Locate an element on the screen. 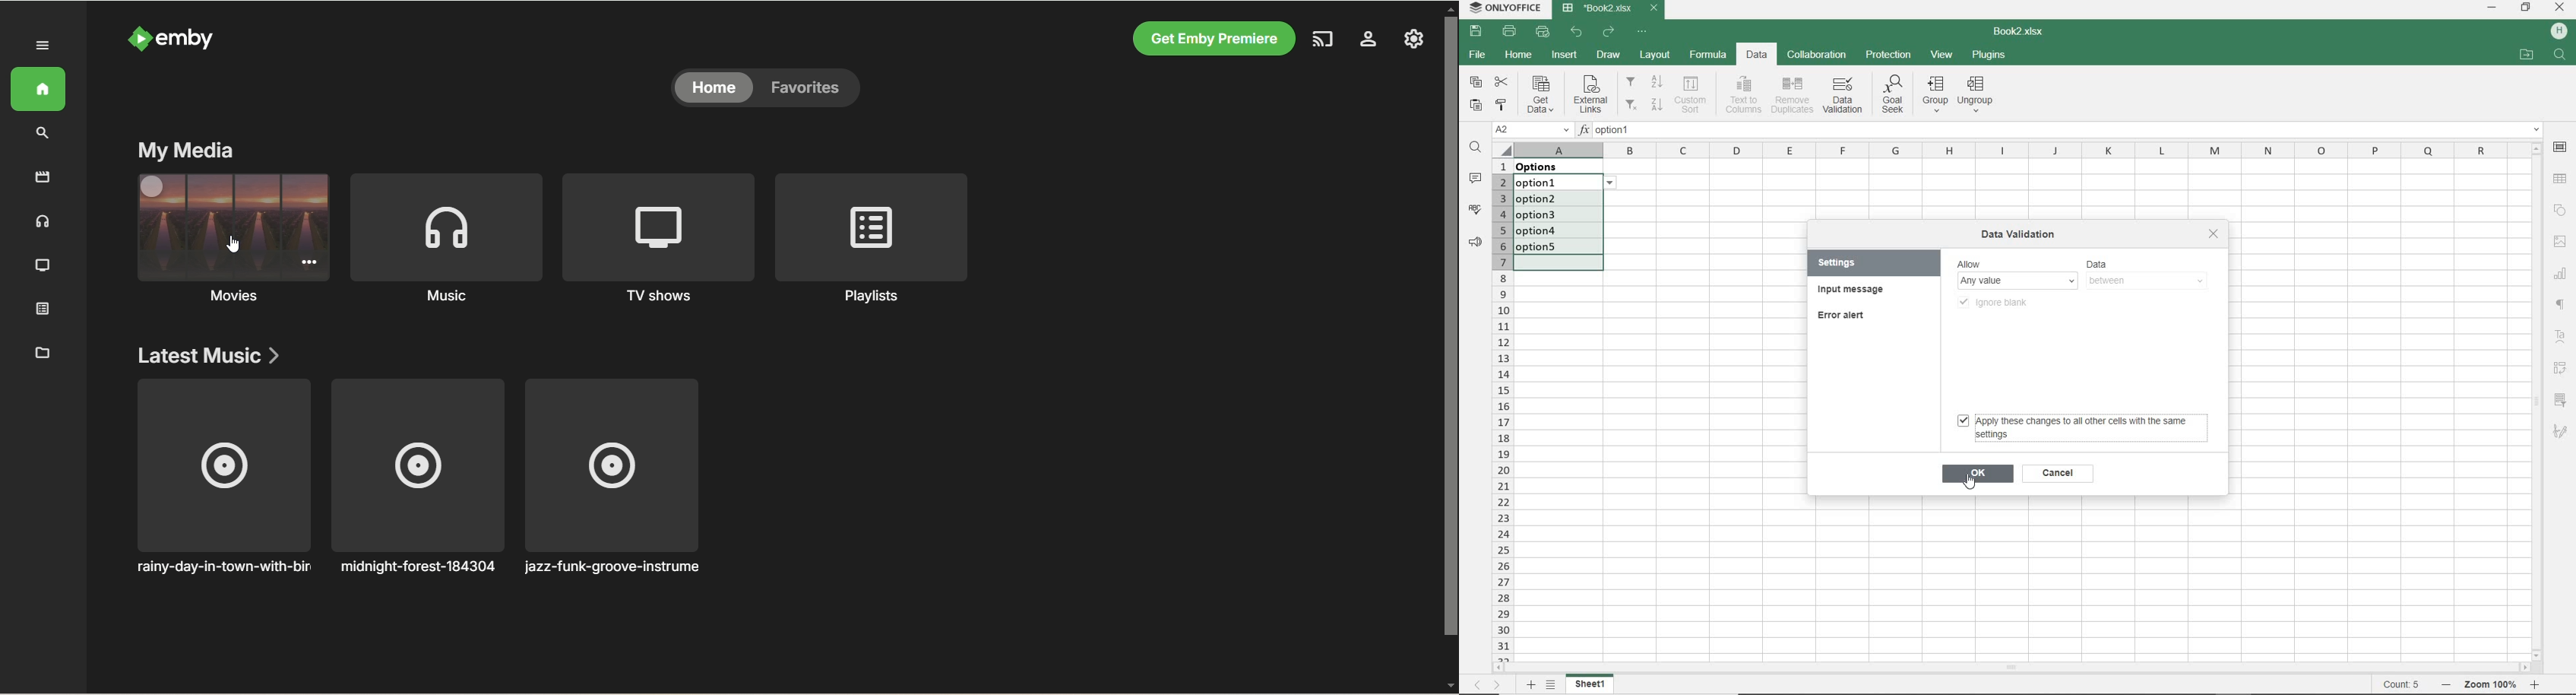  PROTECTION is located at coordinates (1889, 55).